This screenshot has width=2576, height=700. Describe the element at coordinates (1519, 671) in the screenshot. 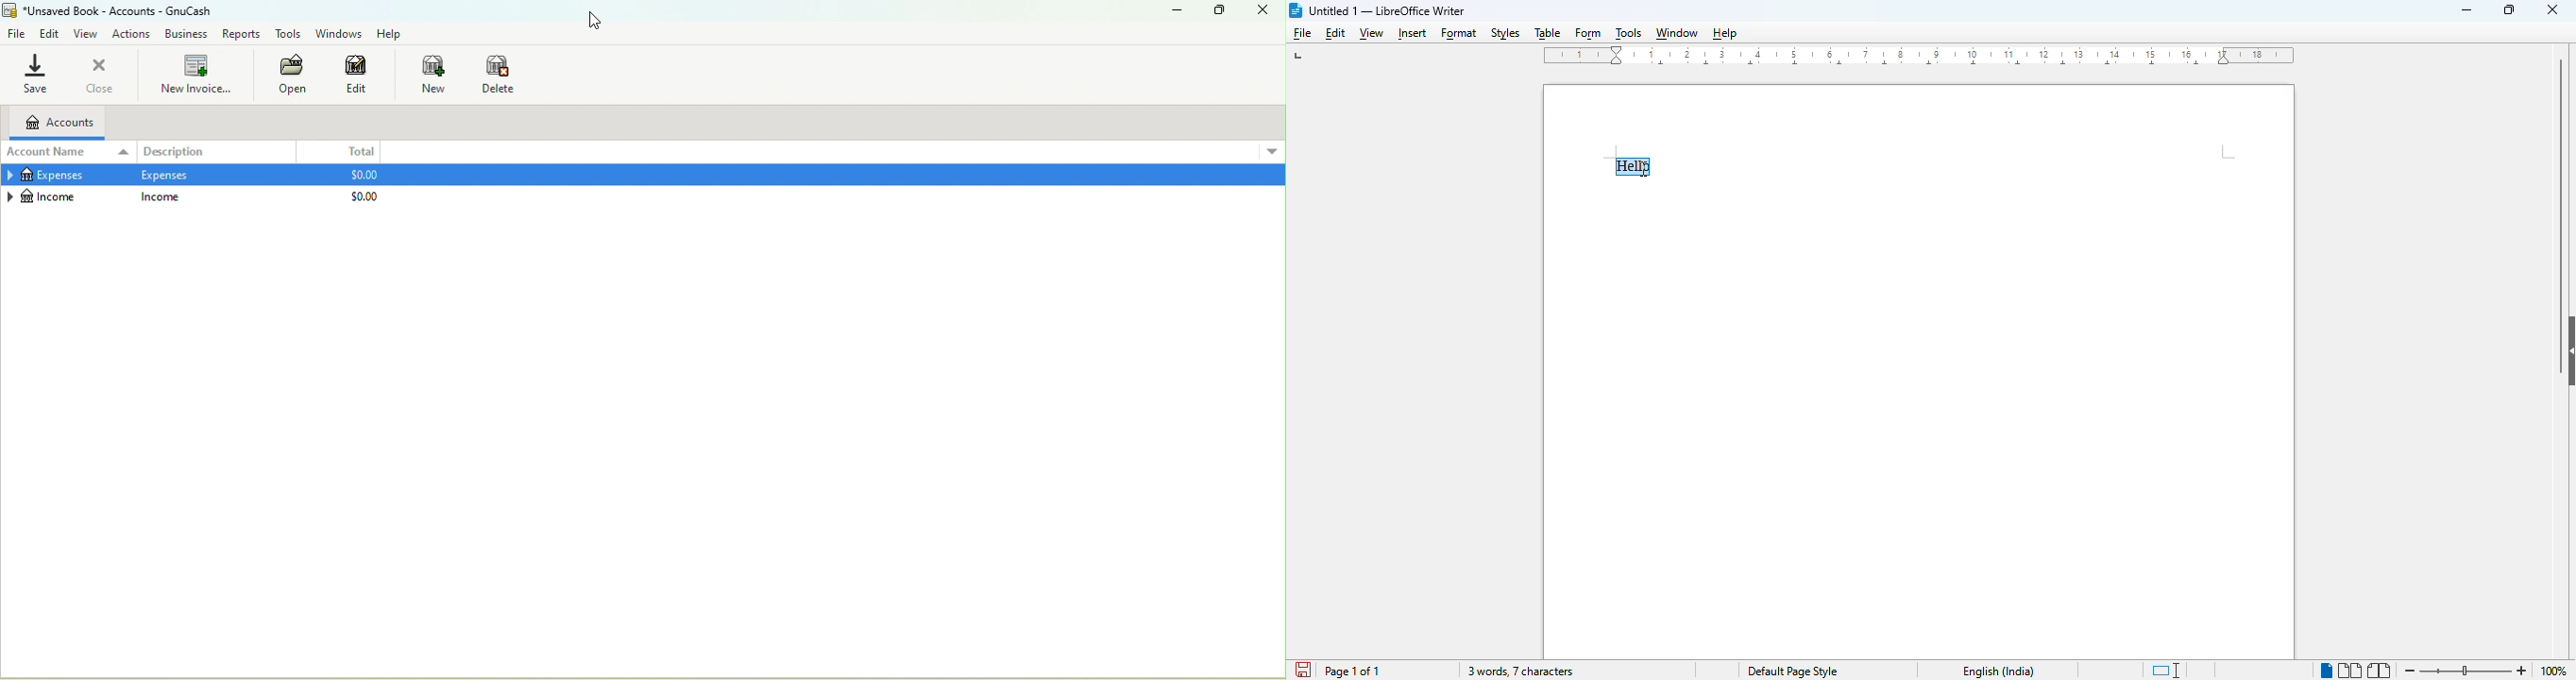

I see `3 words, 7 characters` at that location.